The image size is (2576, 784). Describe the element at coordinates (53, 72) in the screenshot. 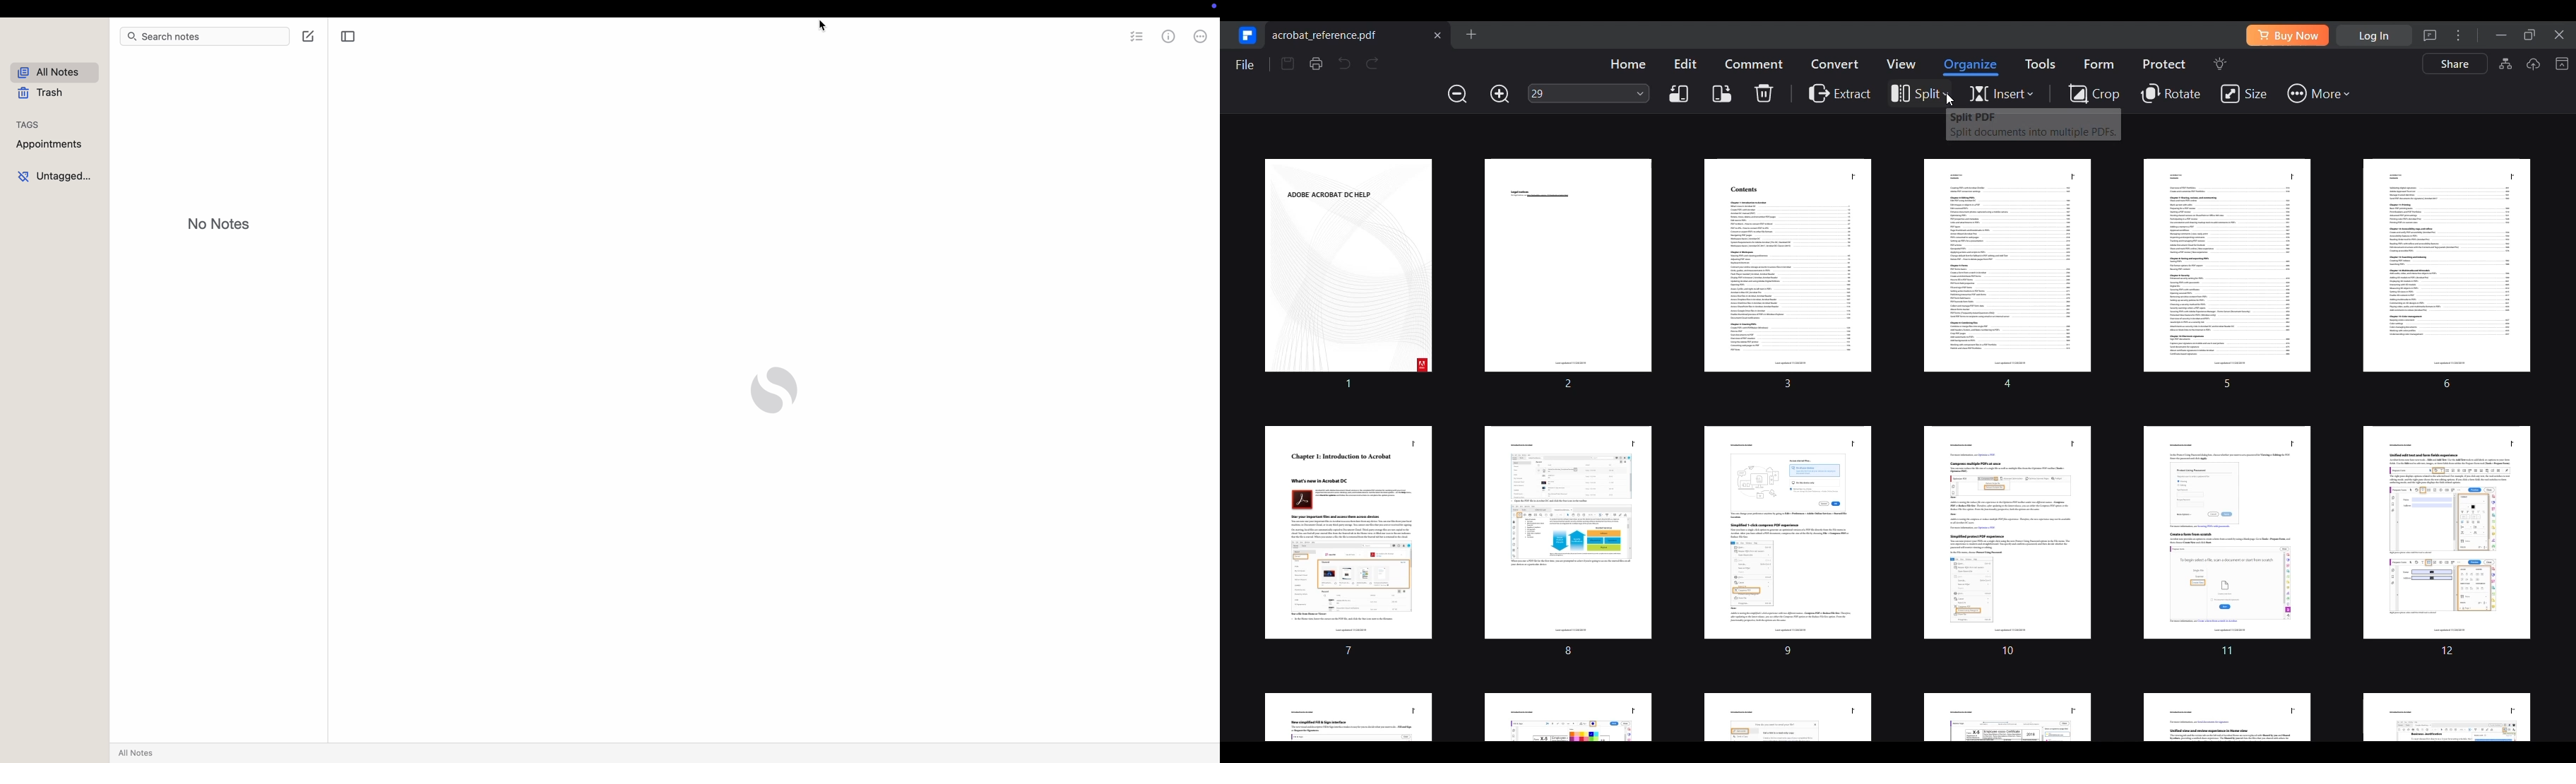

I see `all notes` at that location.